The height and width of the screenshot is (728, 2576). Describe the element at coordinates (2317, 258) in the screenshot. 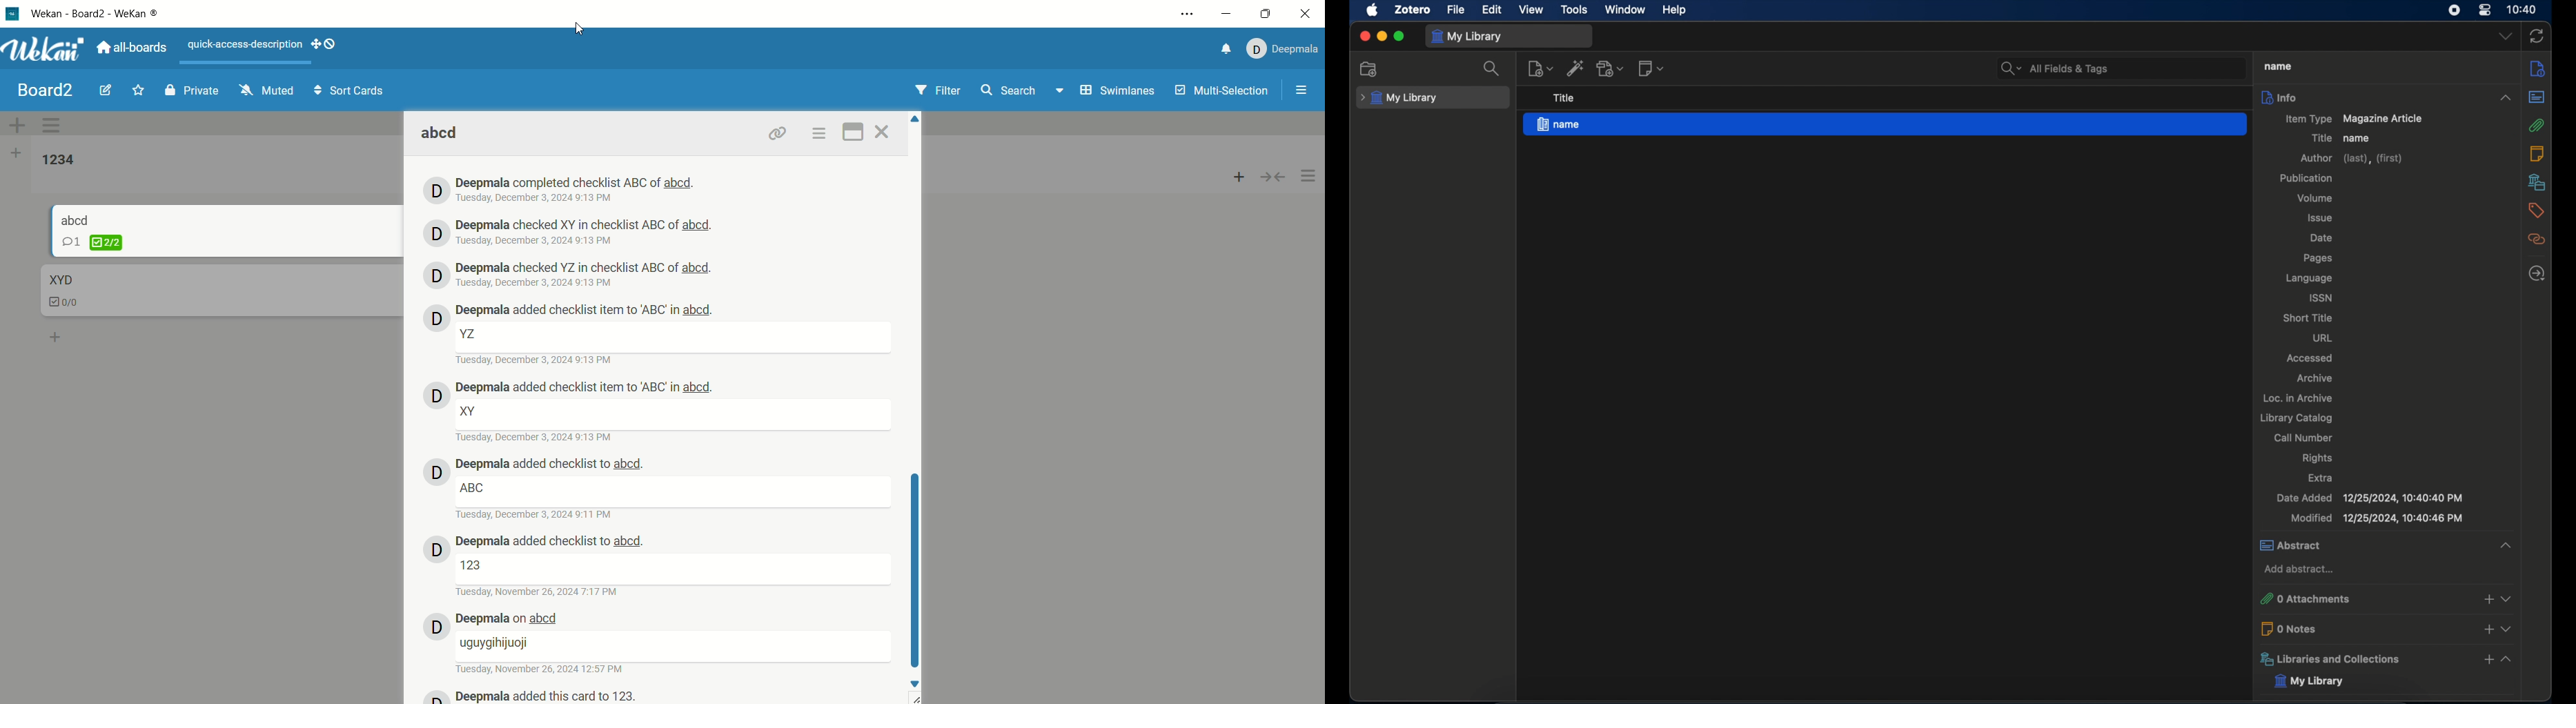

I see `pages` at that location.